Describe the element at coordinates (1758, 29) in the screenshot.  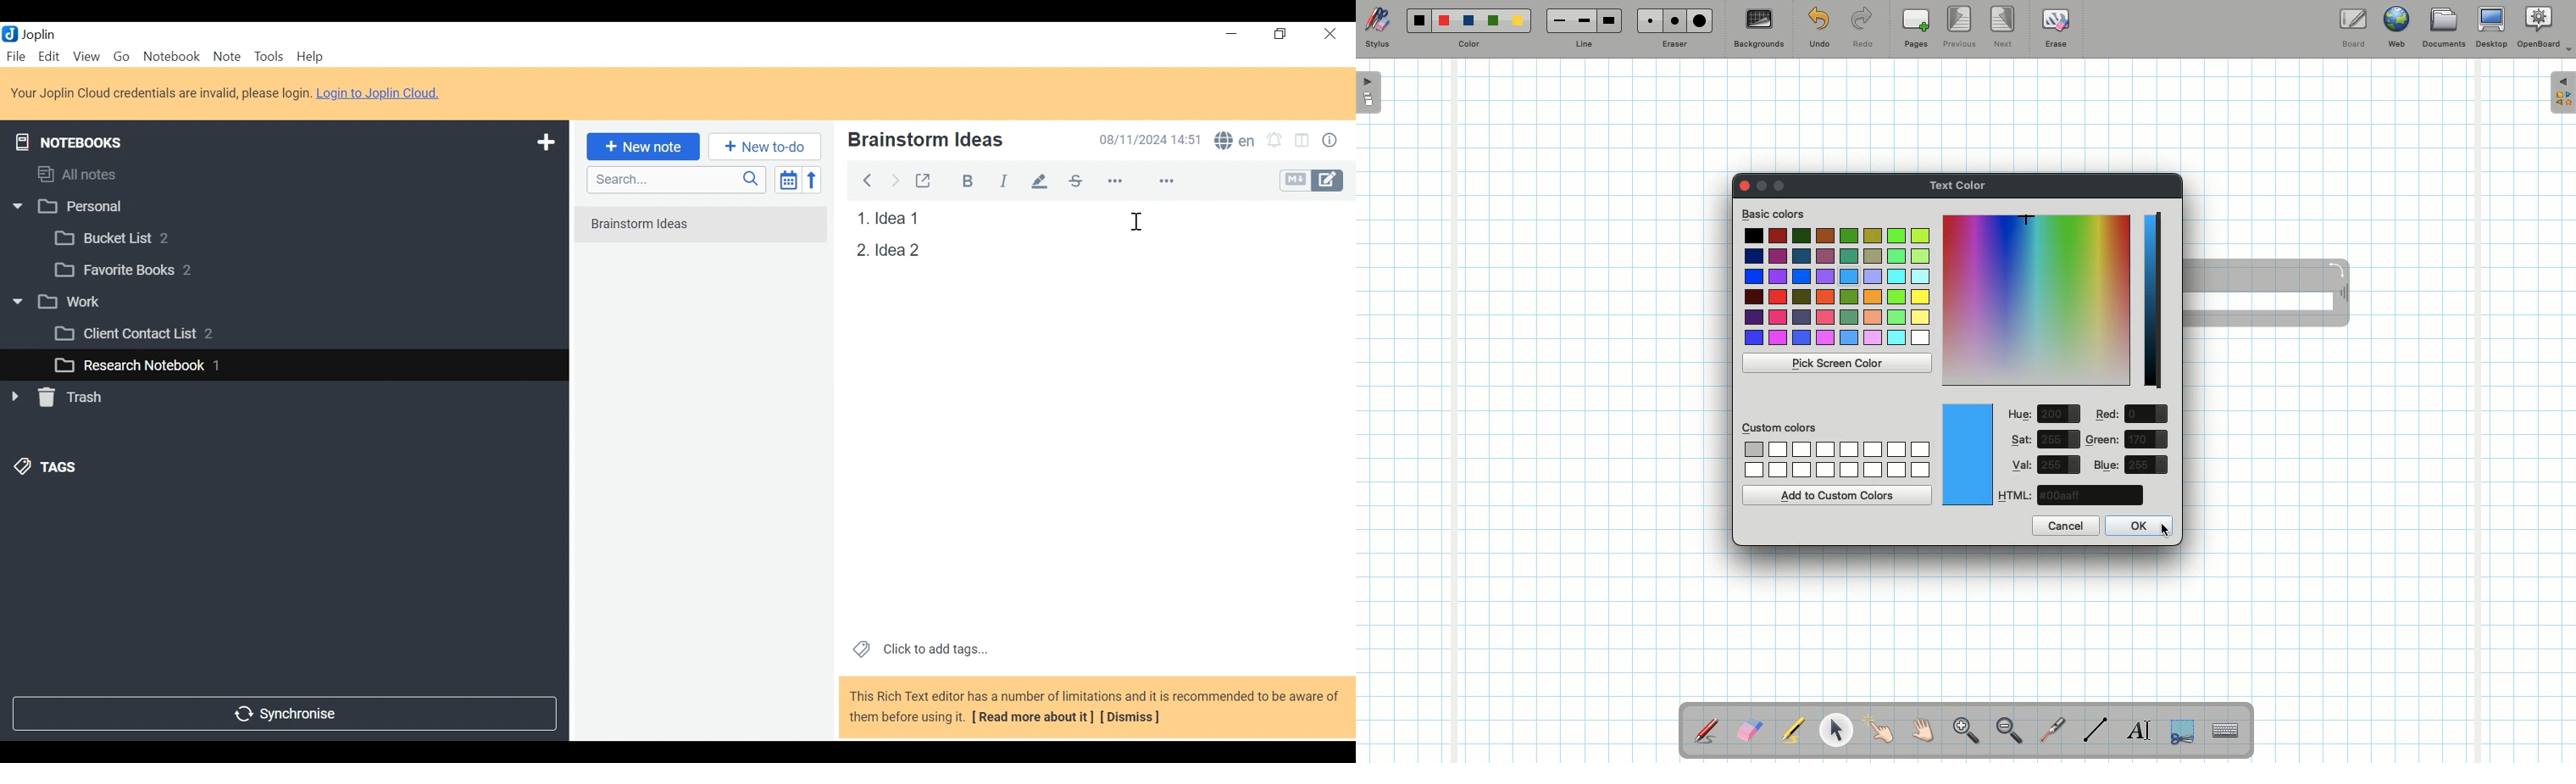
I see `Backgrounds` at that location.